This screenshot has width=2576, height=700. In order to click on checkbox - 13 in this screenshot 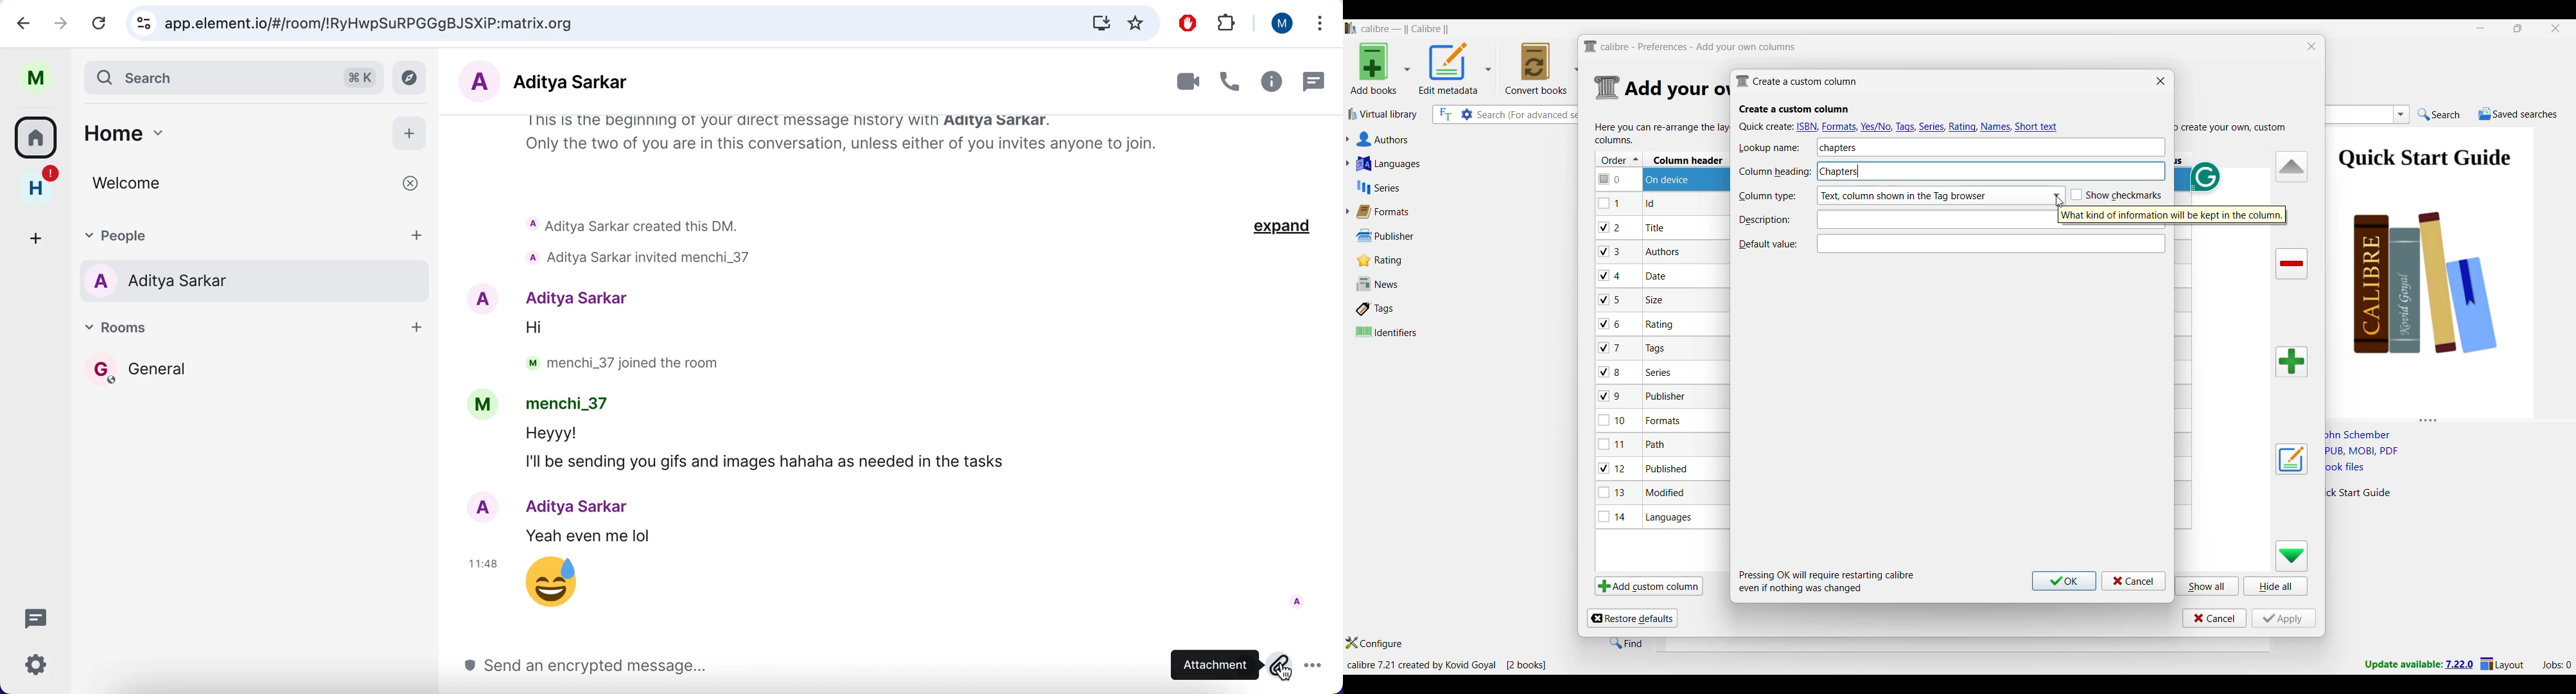, I will do `click(1613, 492)`.